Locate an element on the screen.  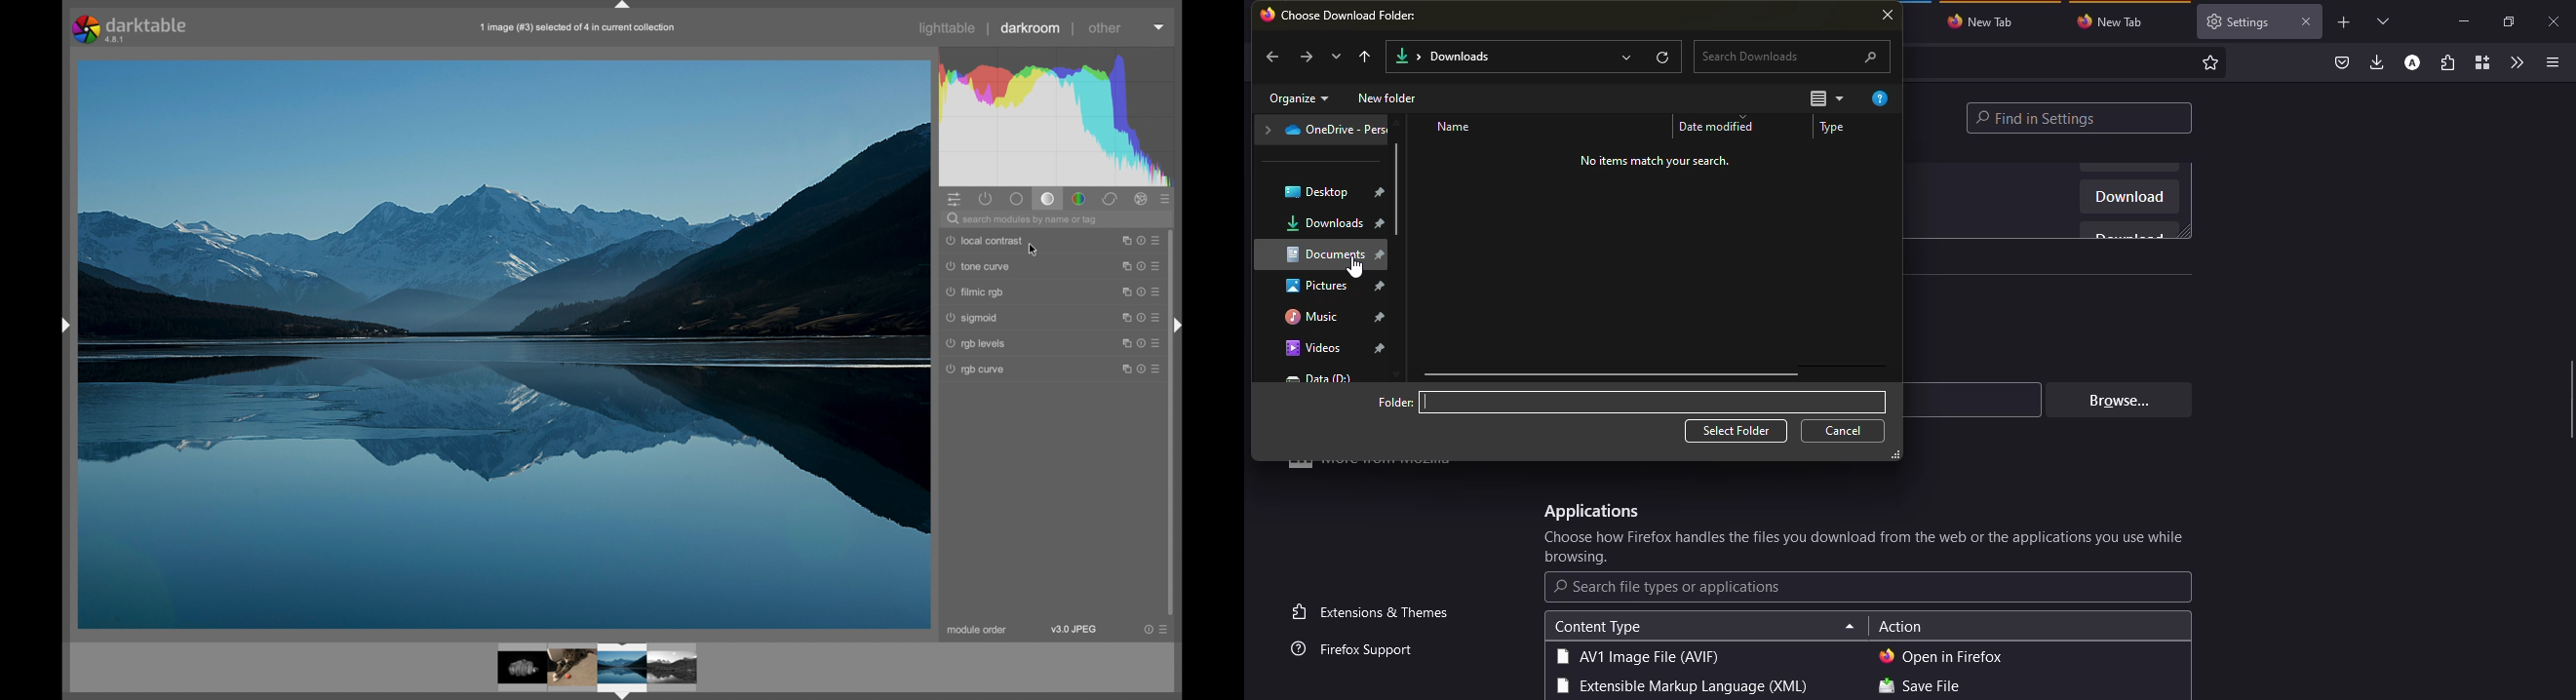
drag to is located at coordinates (2571, 401).